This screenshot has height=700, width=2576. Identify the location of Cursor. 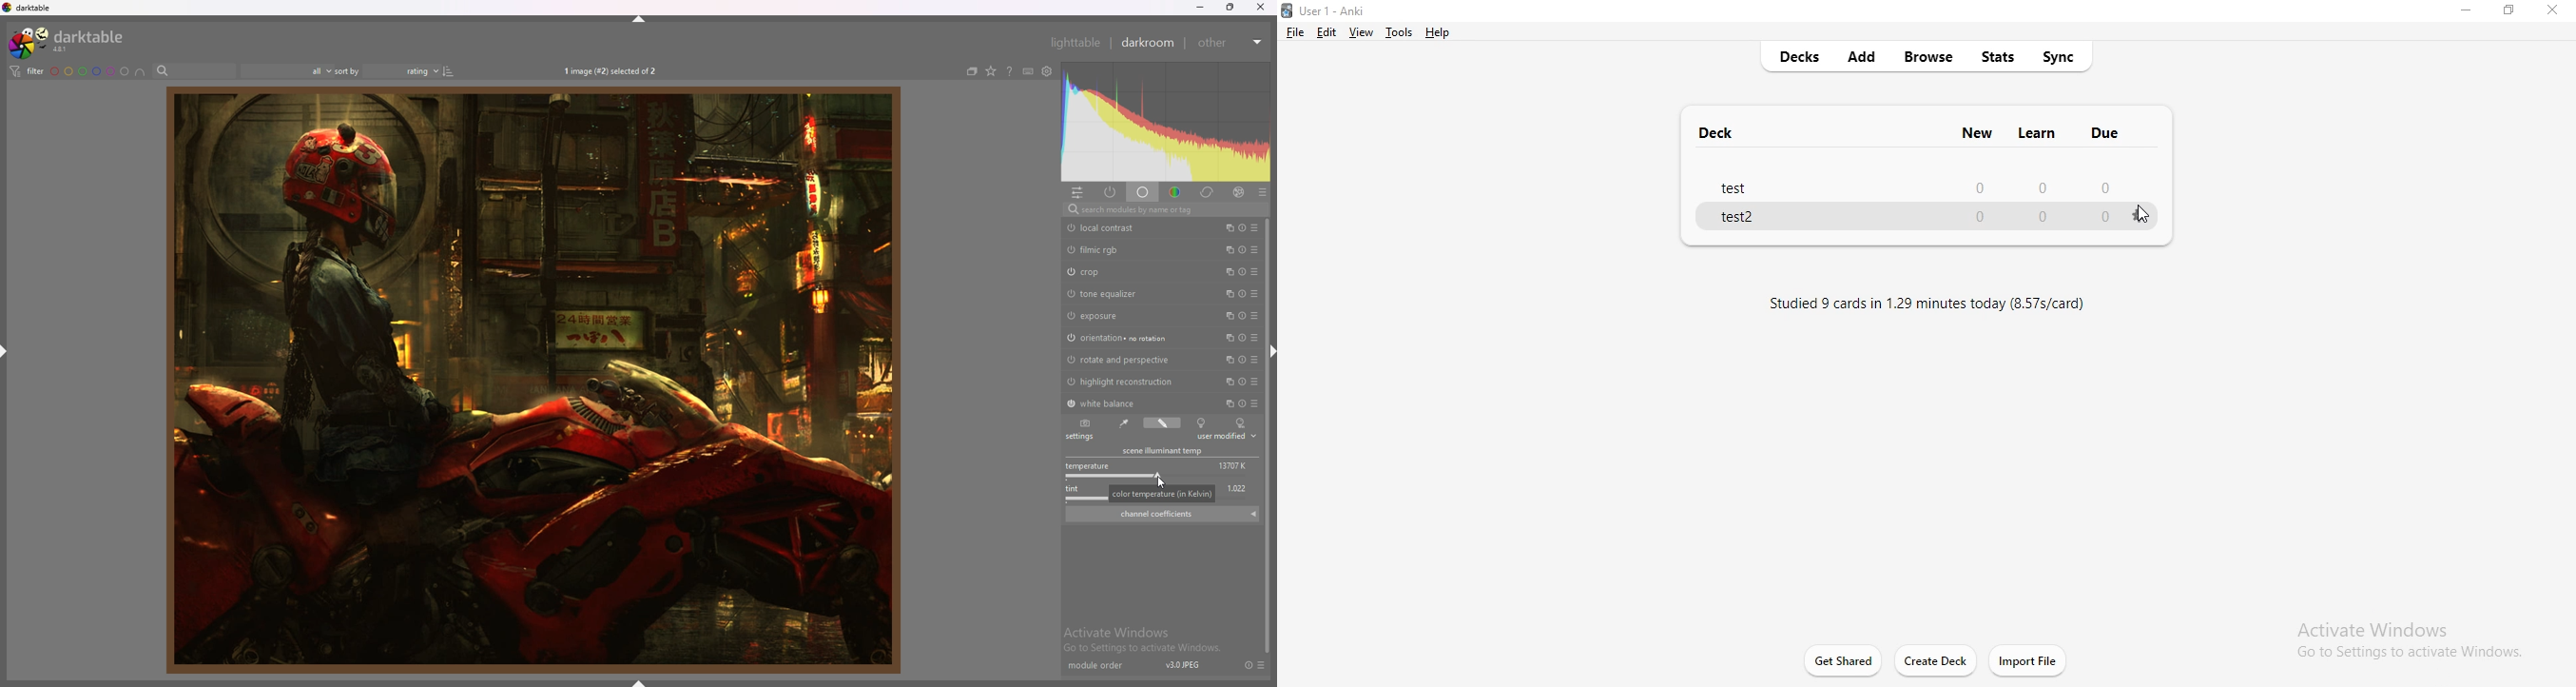
(2144, 217).